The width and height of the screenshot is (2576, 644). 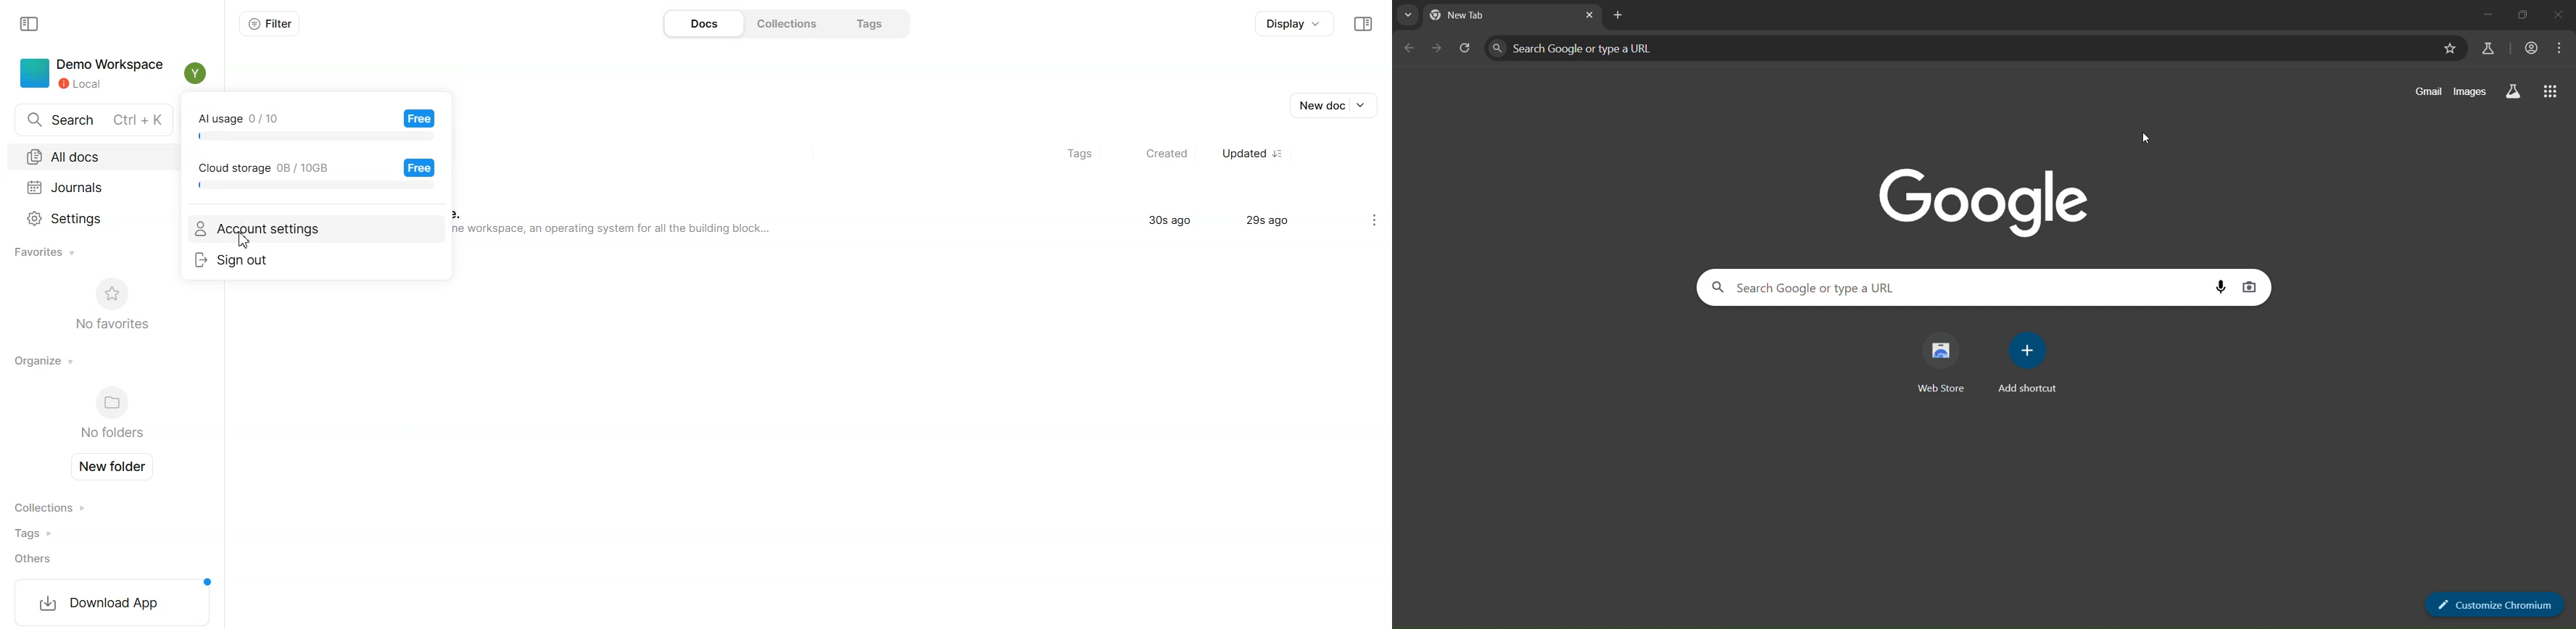 I want to click on cursor, so click(x=2145, y=135).